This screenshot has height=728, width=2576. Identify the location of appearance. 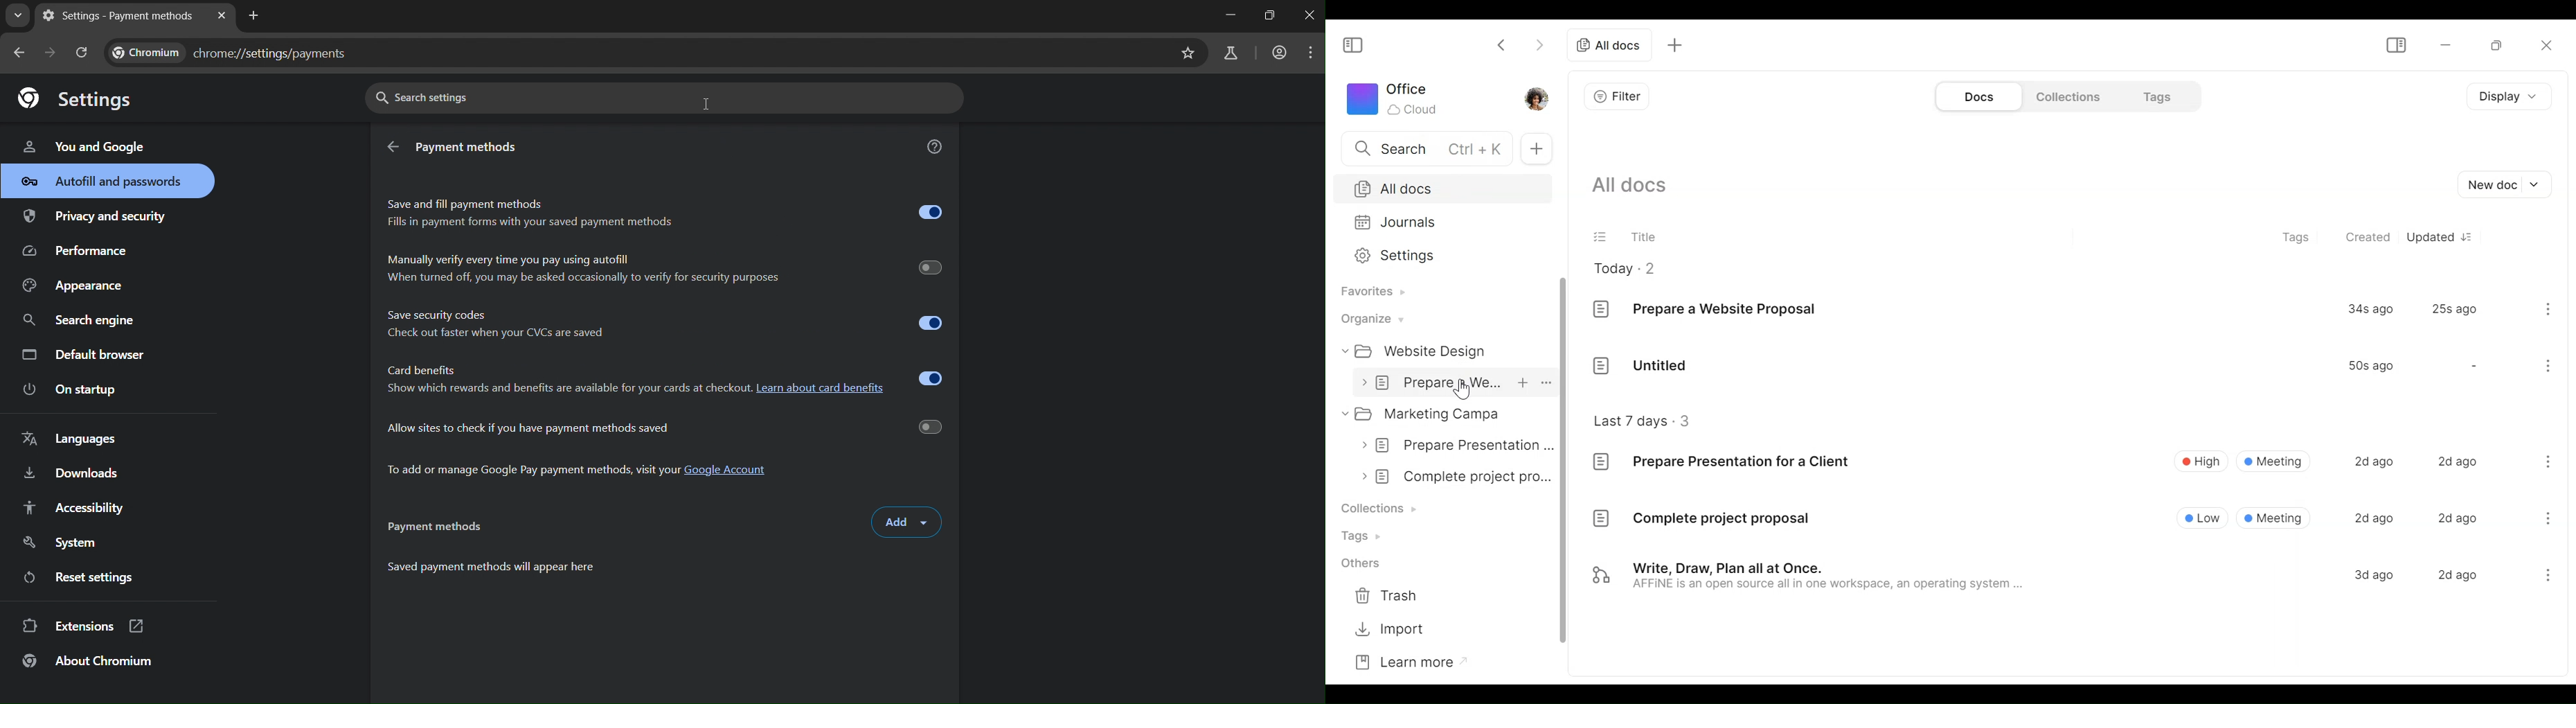
(75, 286).